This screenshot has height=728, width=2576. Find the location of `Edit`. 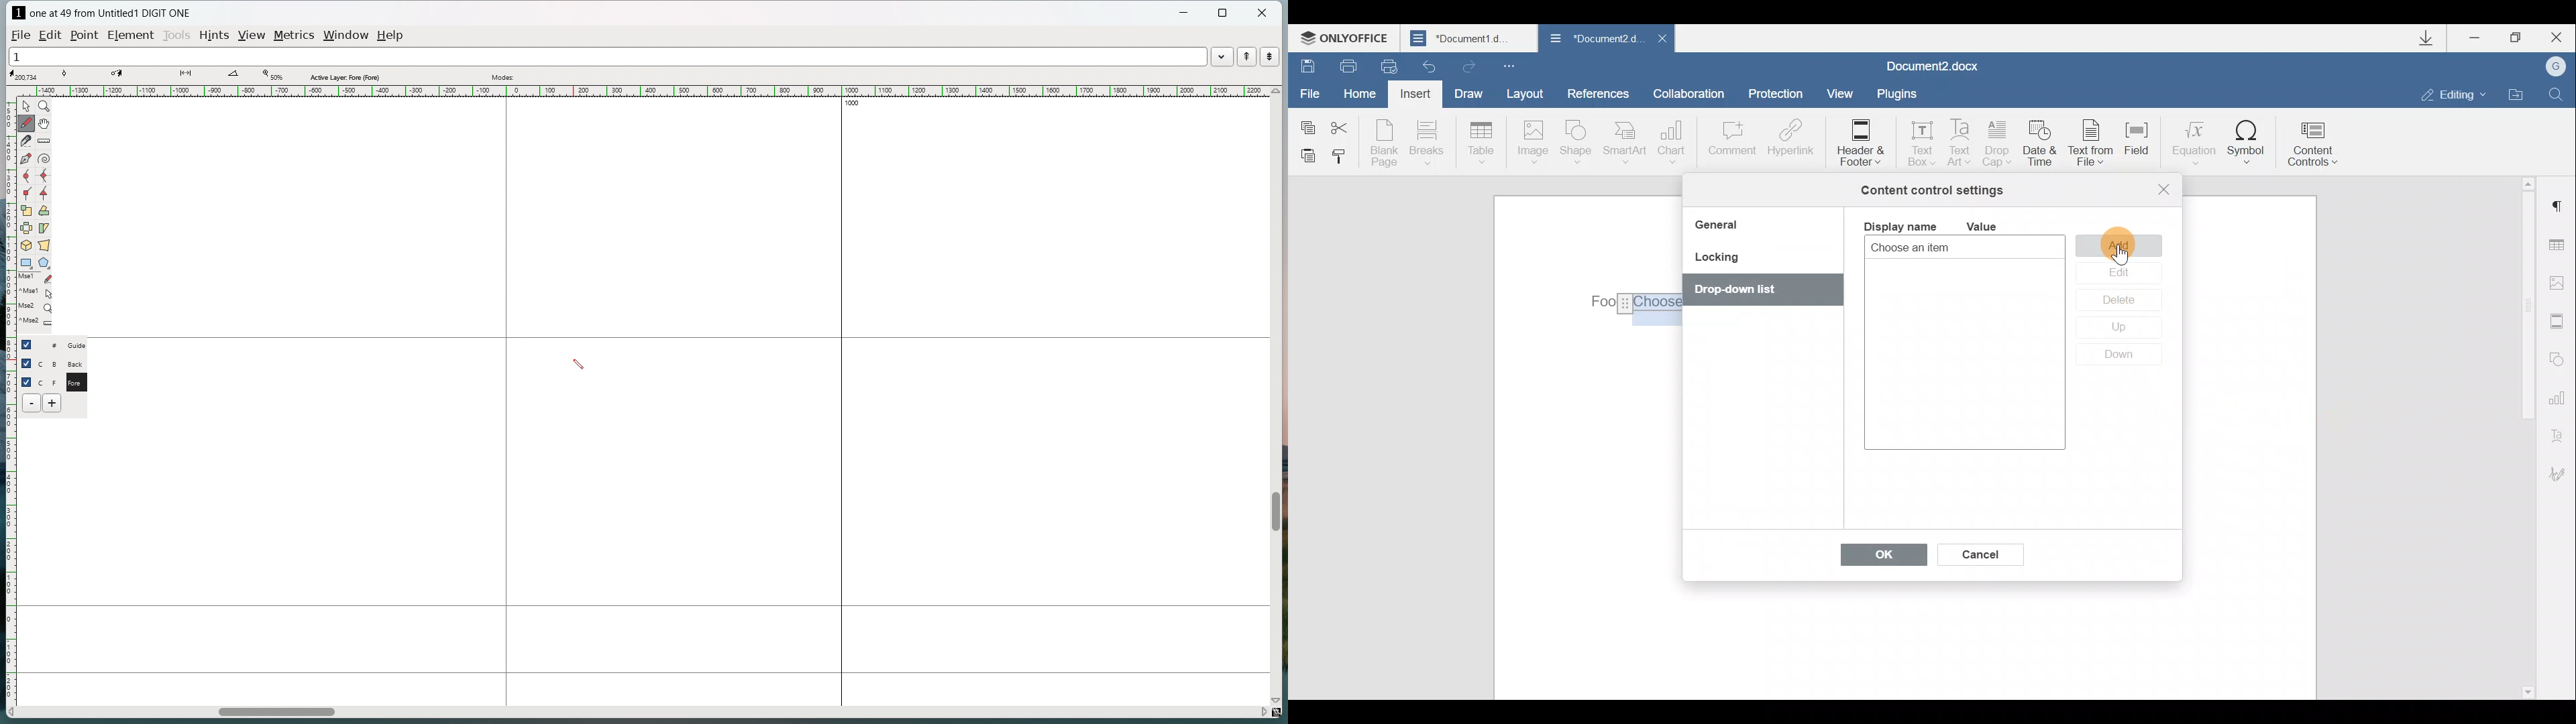

Edit is located at coordinates (2118, 274).